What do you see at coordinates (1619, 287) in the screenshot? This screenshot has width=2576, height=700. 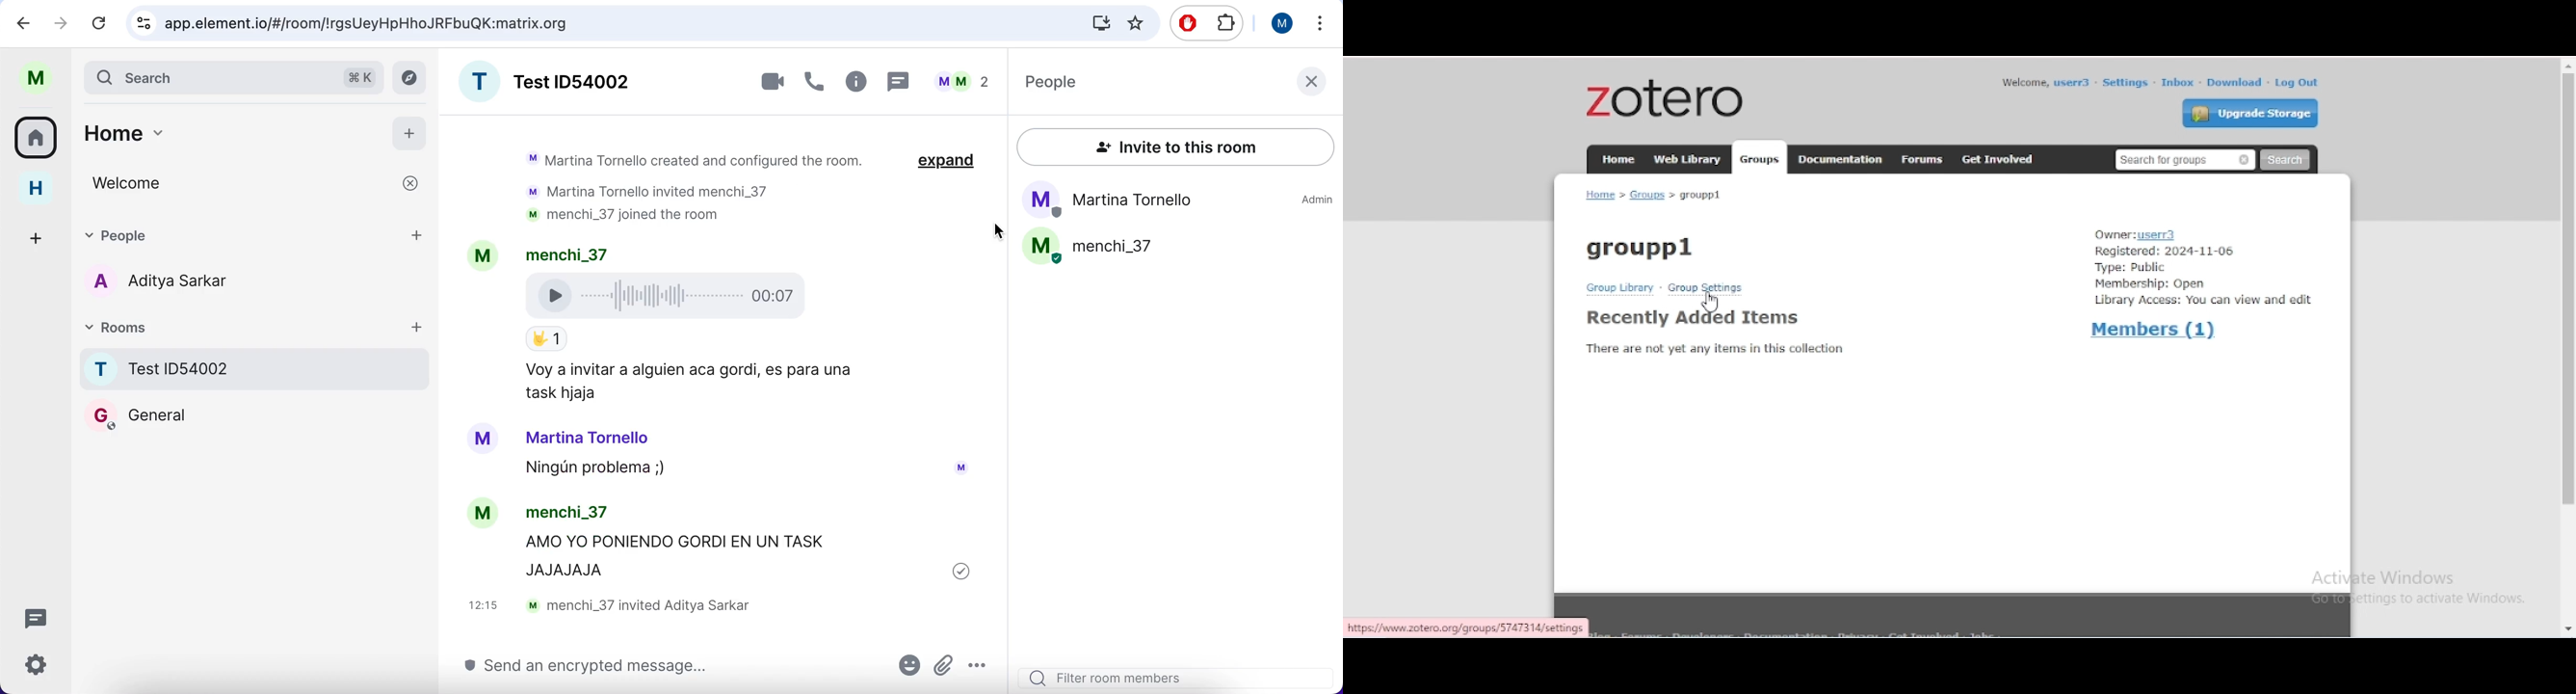 I see `group library` at bounding box center [1619, 287].